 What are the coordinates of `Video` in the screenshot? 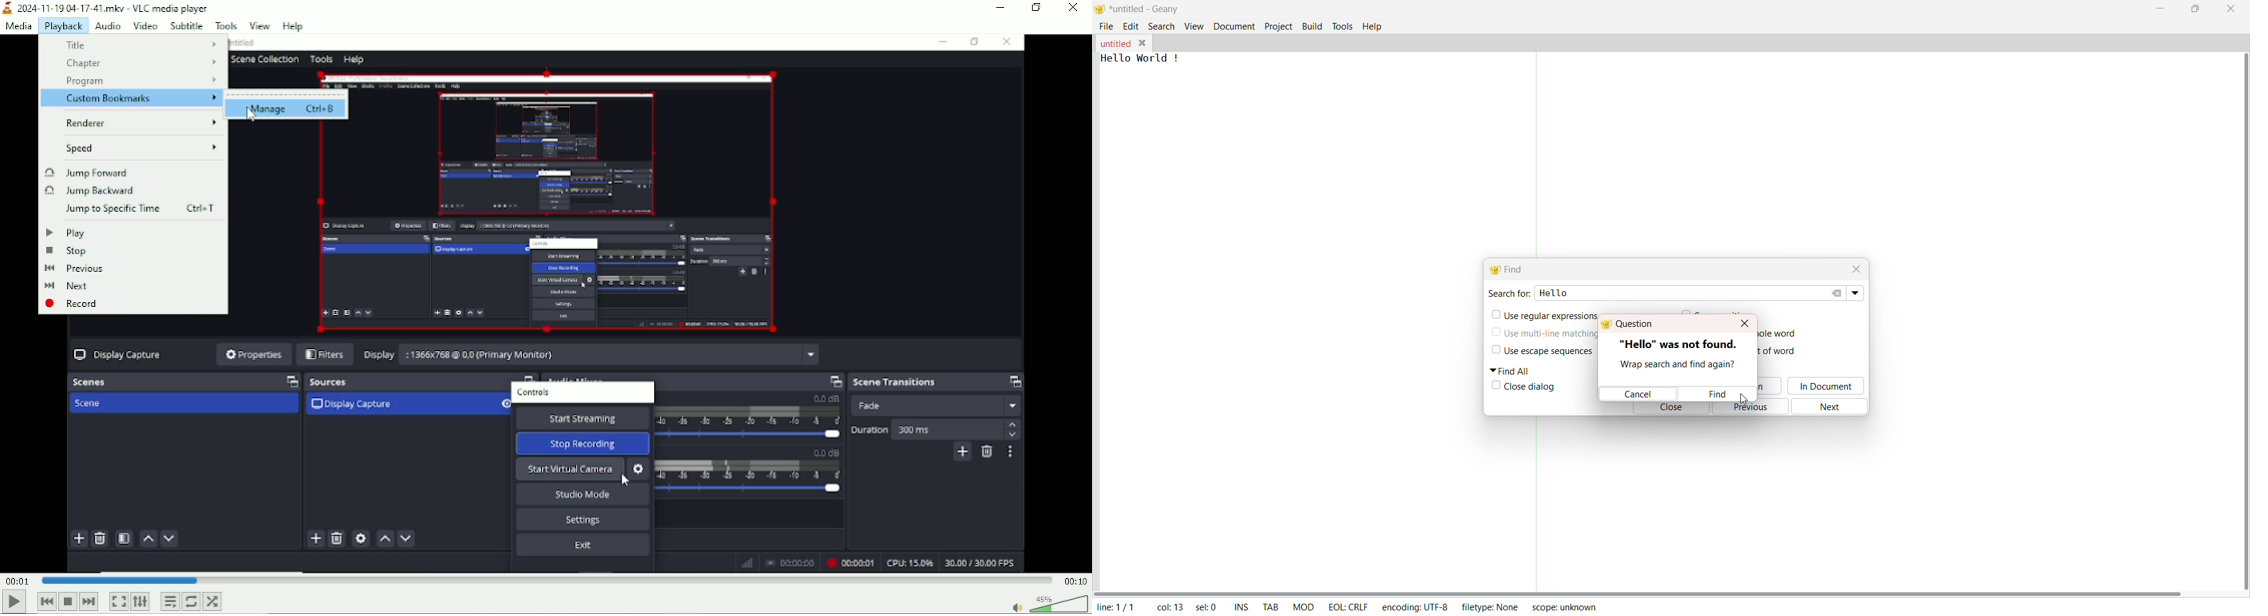 It's located at (145, 25).